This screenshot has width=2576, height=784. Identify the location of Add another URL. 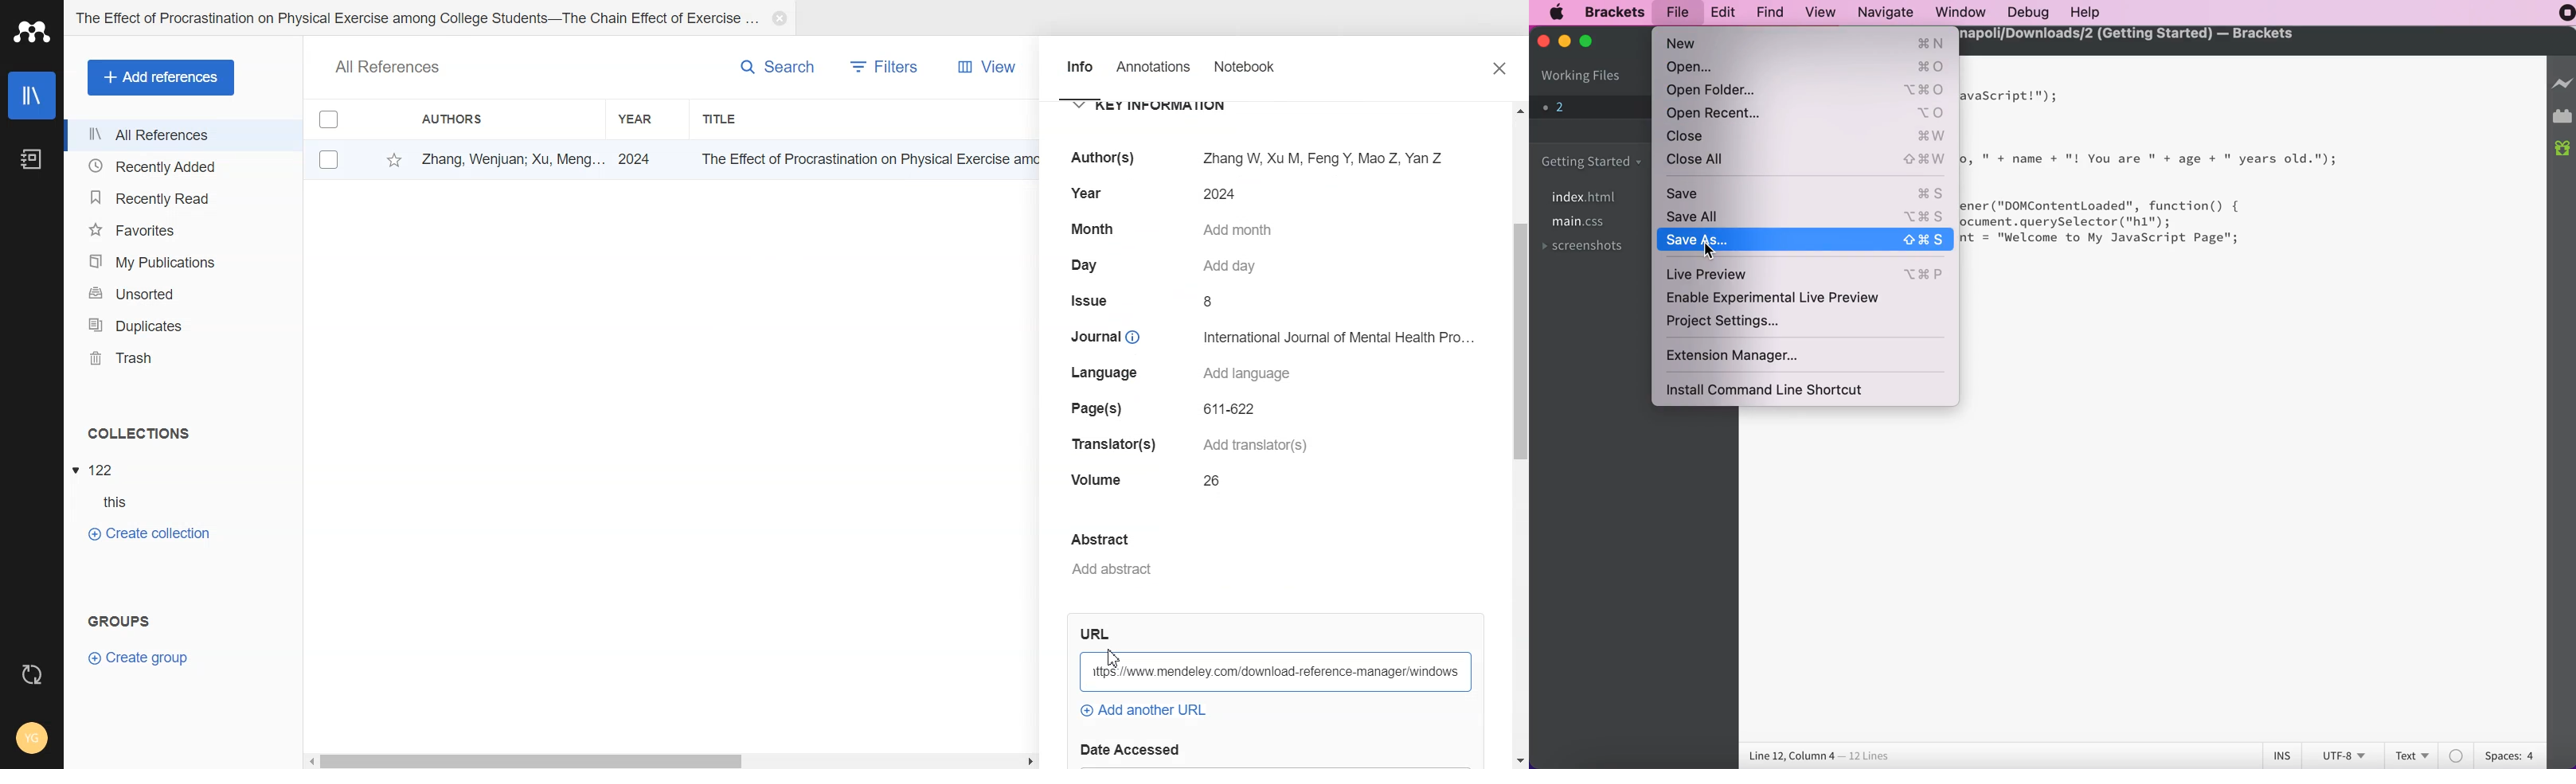
(1142, 711).